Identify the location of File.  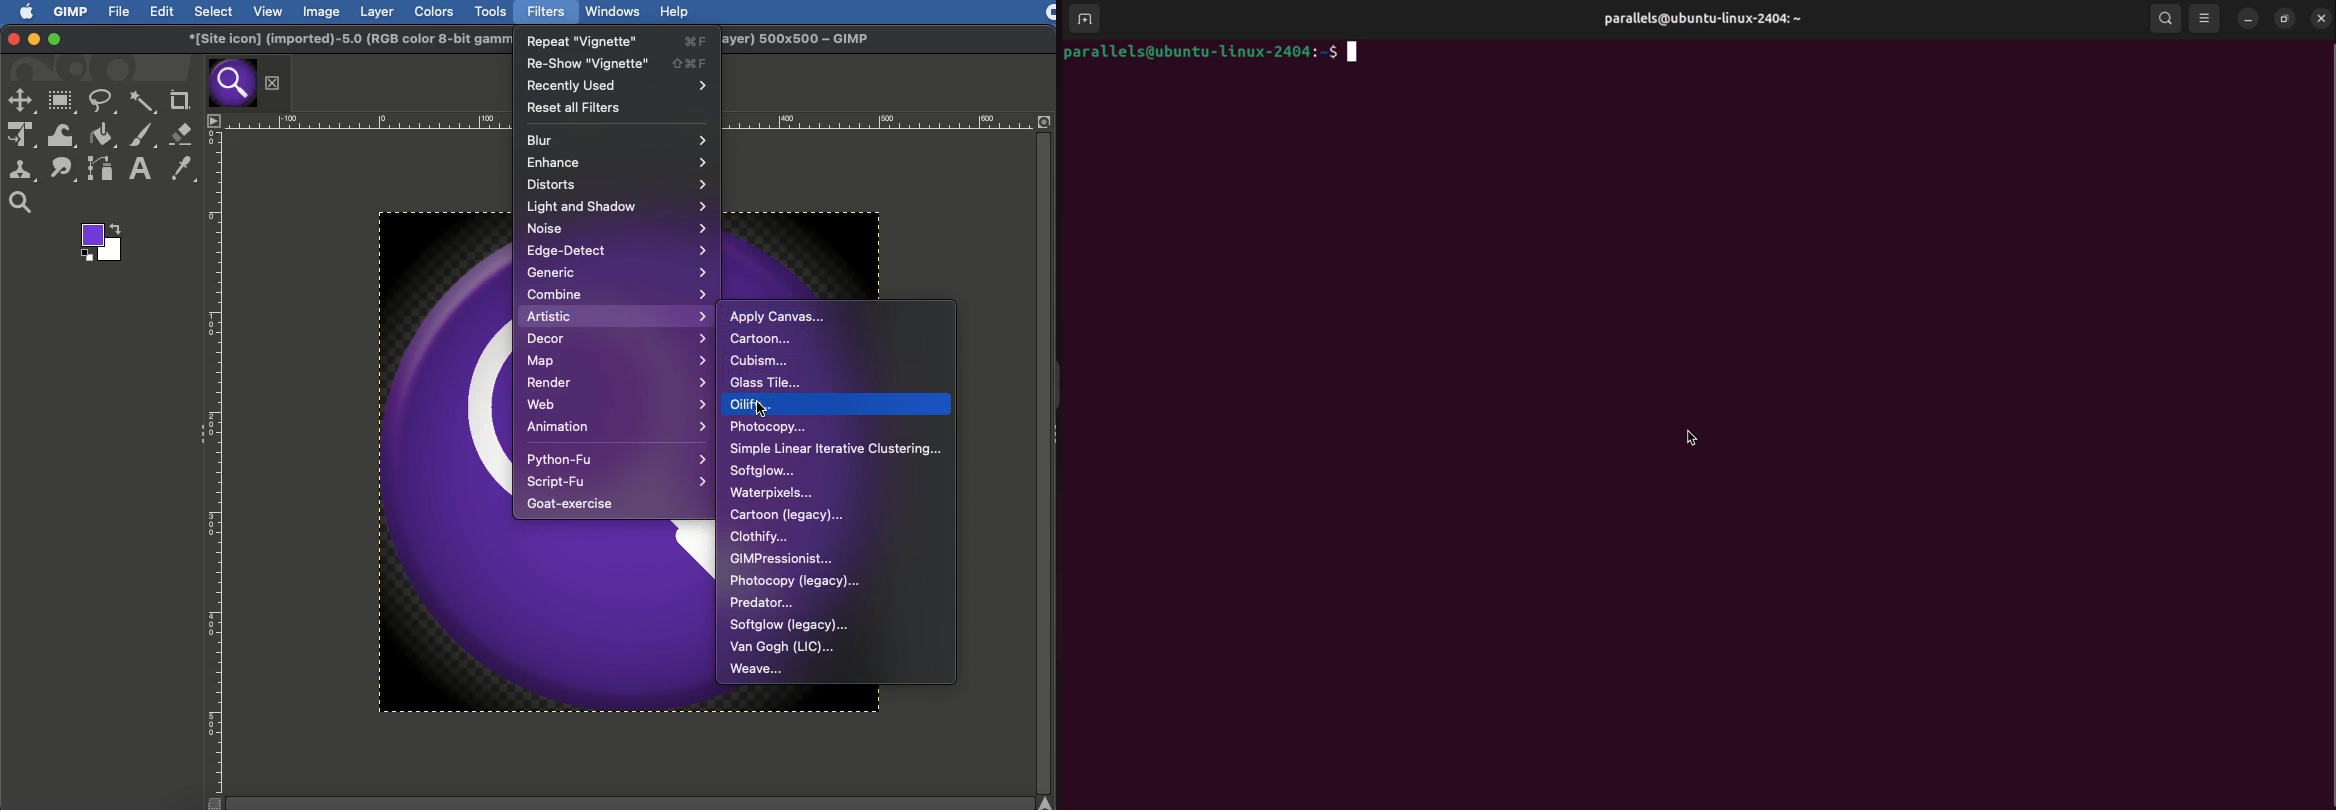
(120, 12).